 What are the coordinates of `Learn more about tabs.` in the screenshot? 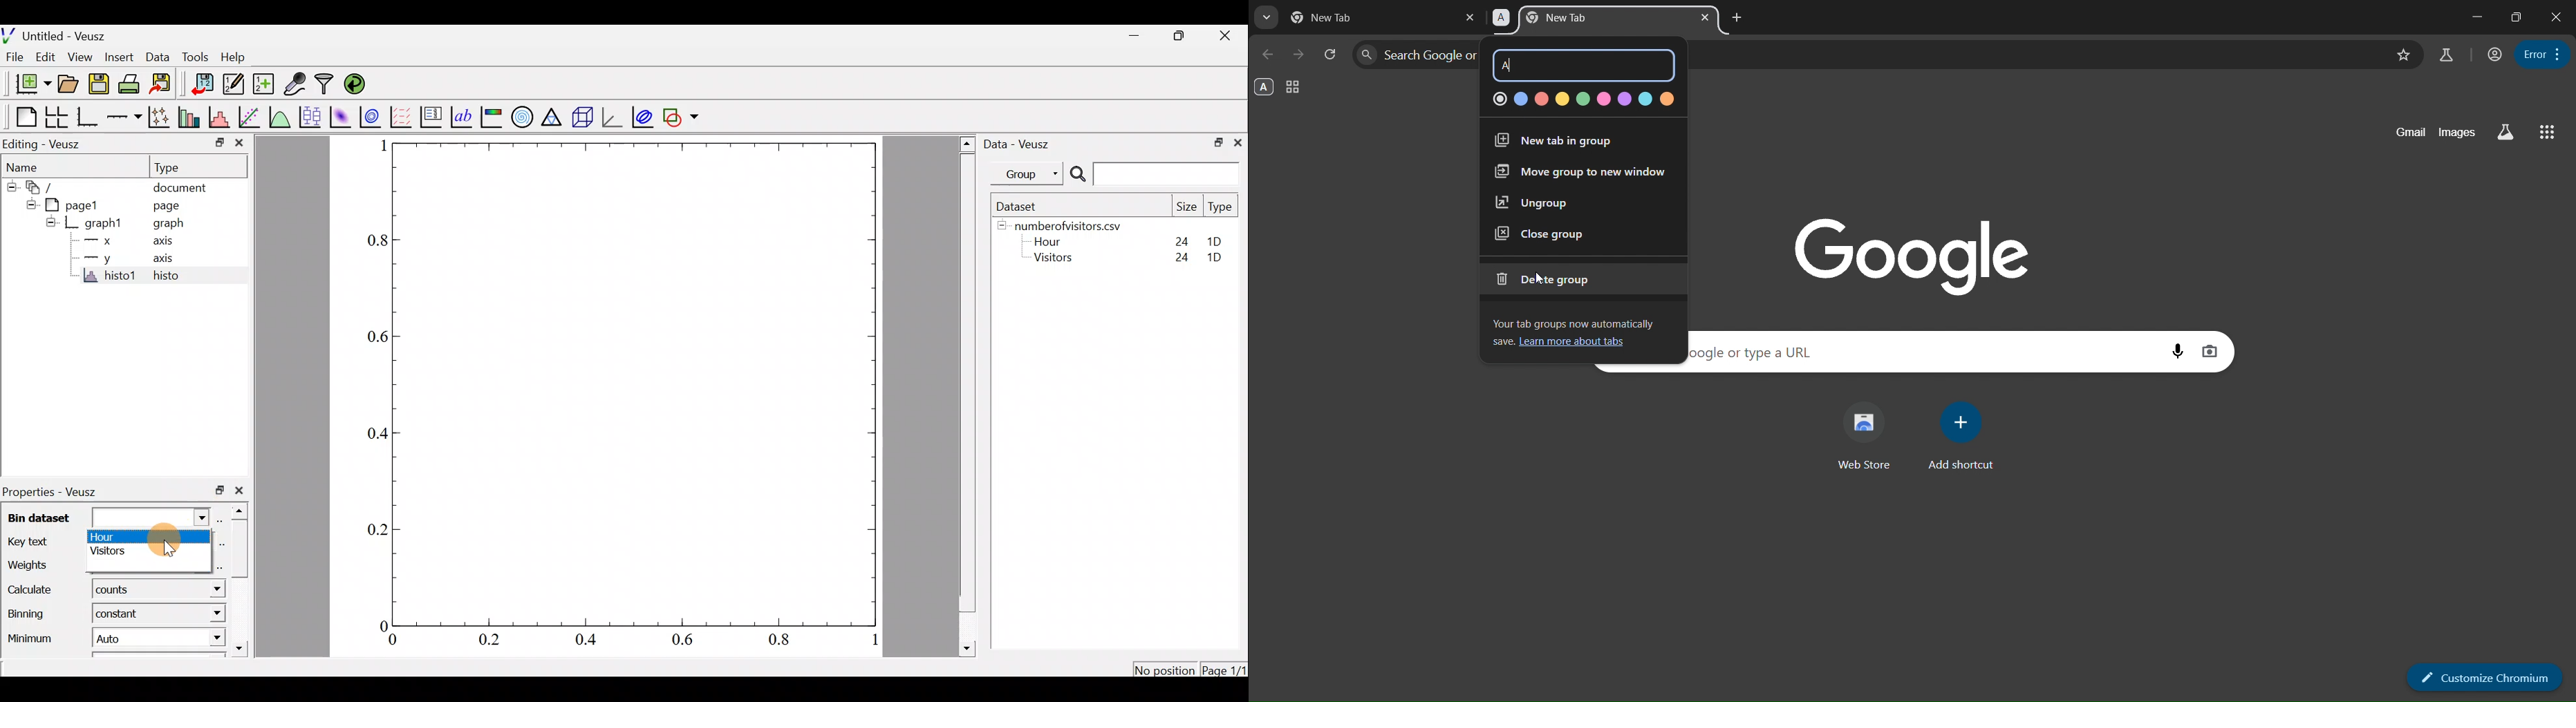 It's located at (1576, 343).